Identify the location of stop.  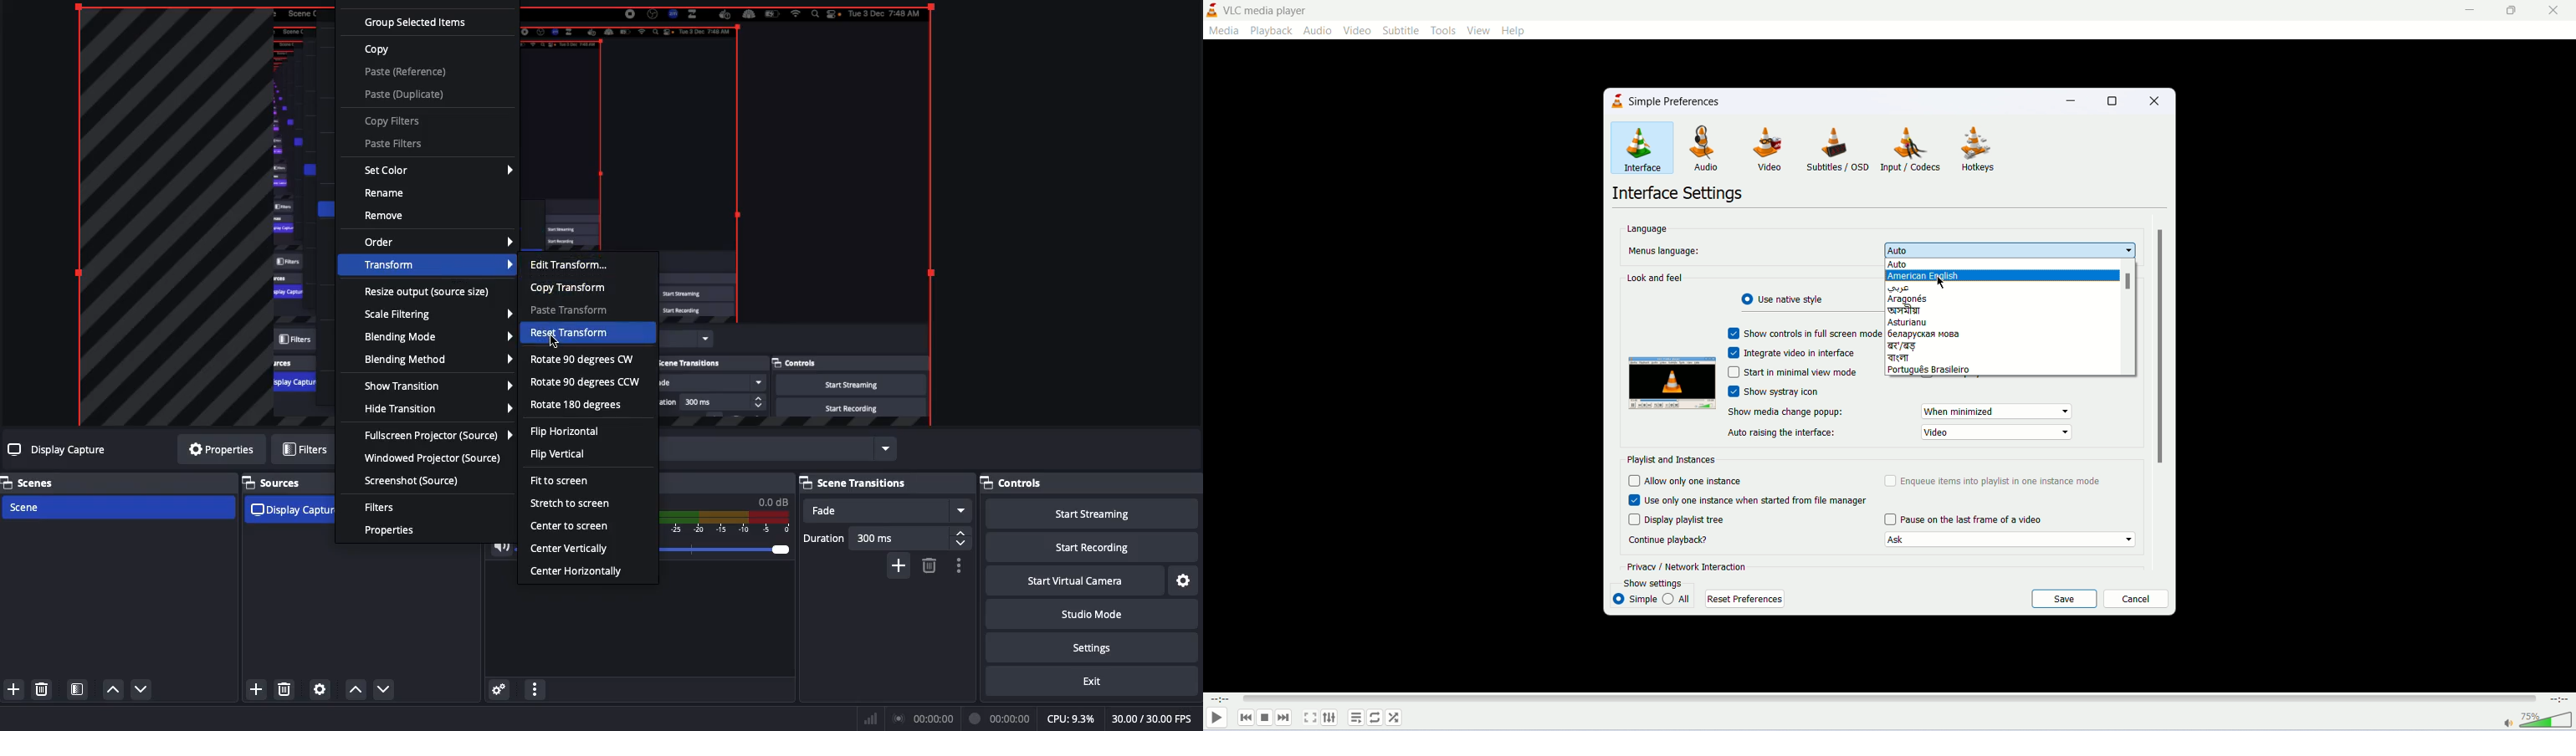
(1265, 718).